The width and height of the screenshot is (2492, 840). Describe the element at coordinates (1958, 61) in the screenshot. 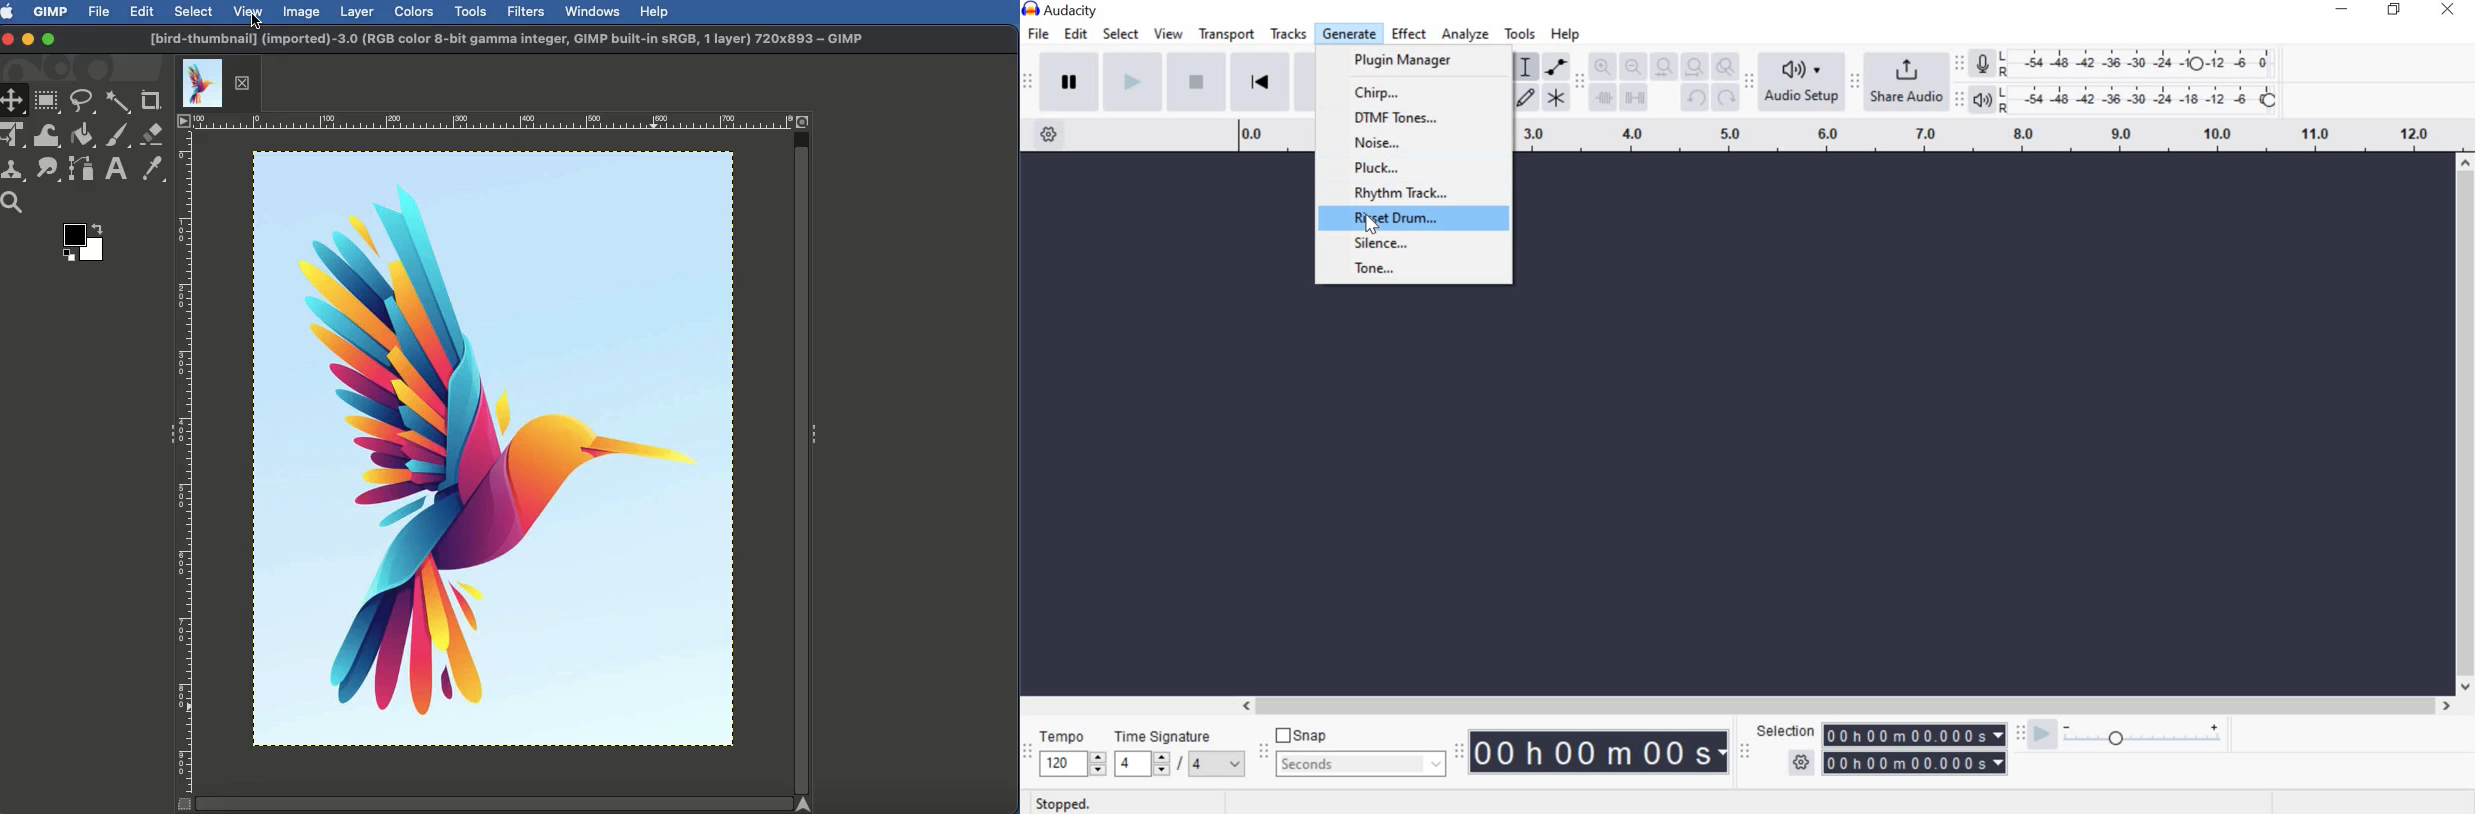

I see `Recording meter toolbar` at that location.